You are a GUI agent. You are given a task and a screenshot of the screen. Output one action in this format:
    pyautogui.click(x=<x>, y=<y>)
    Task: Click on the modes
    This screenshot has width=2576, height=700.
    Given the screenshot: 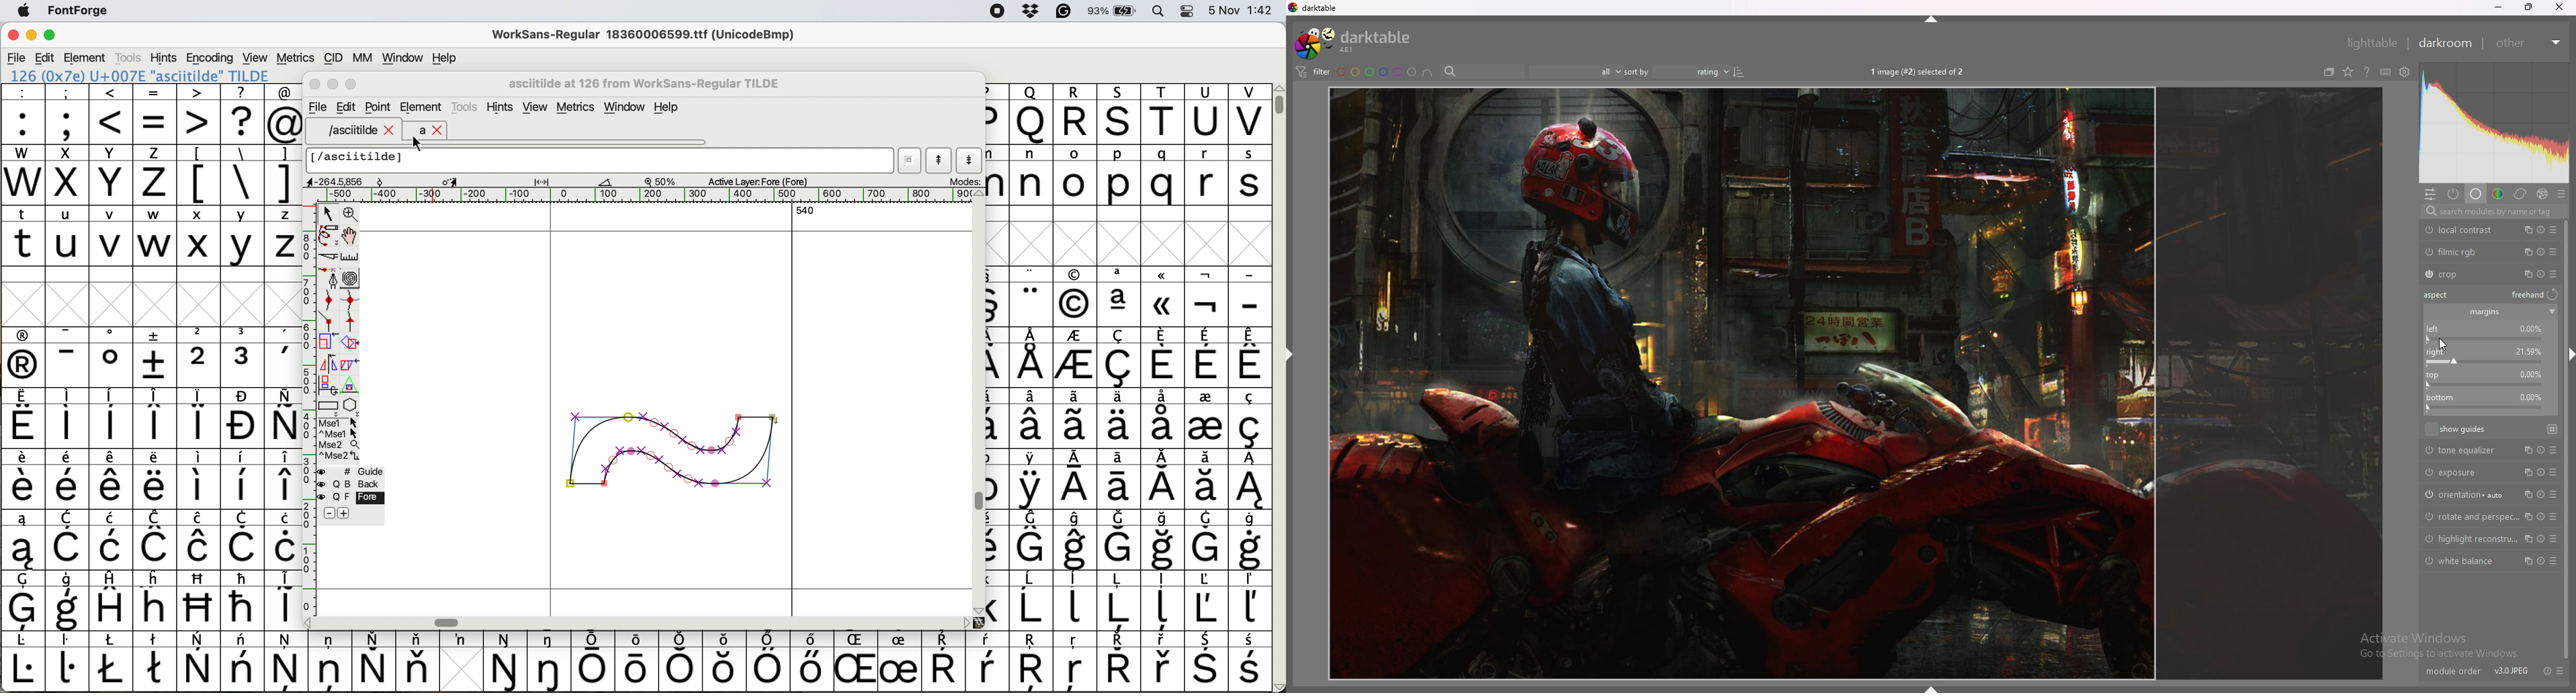 What is the action you would take?
    pyautogui.click(x=964, y=181)
    